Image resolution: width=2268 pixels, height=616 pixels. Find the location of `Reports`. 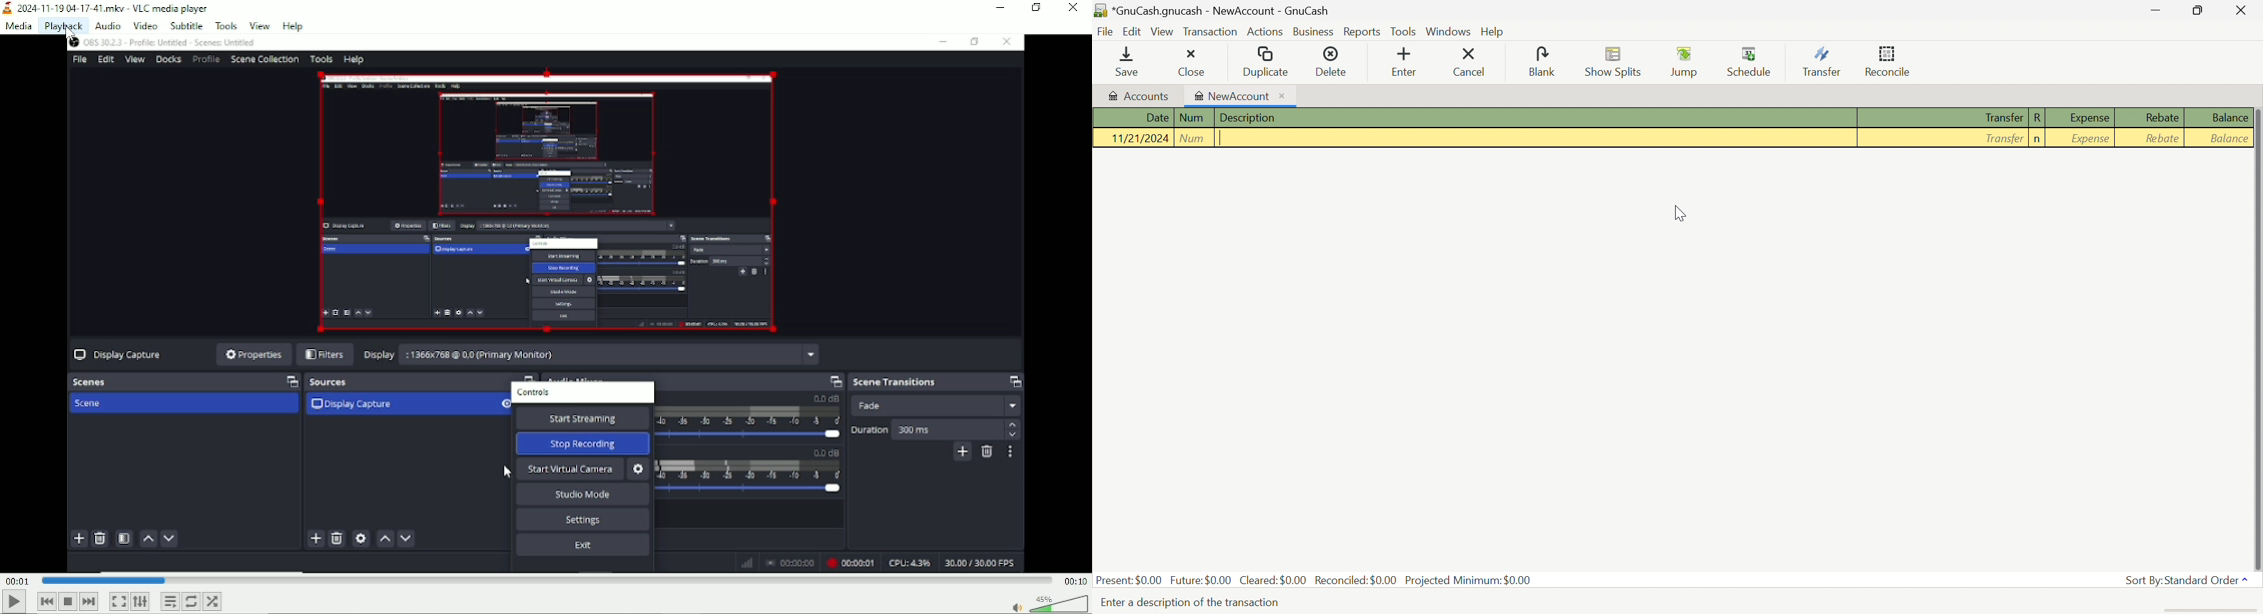

Reports is located at coordinates (1362, 33).